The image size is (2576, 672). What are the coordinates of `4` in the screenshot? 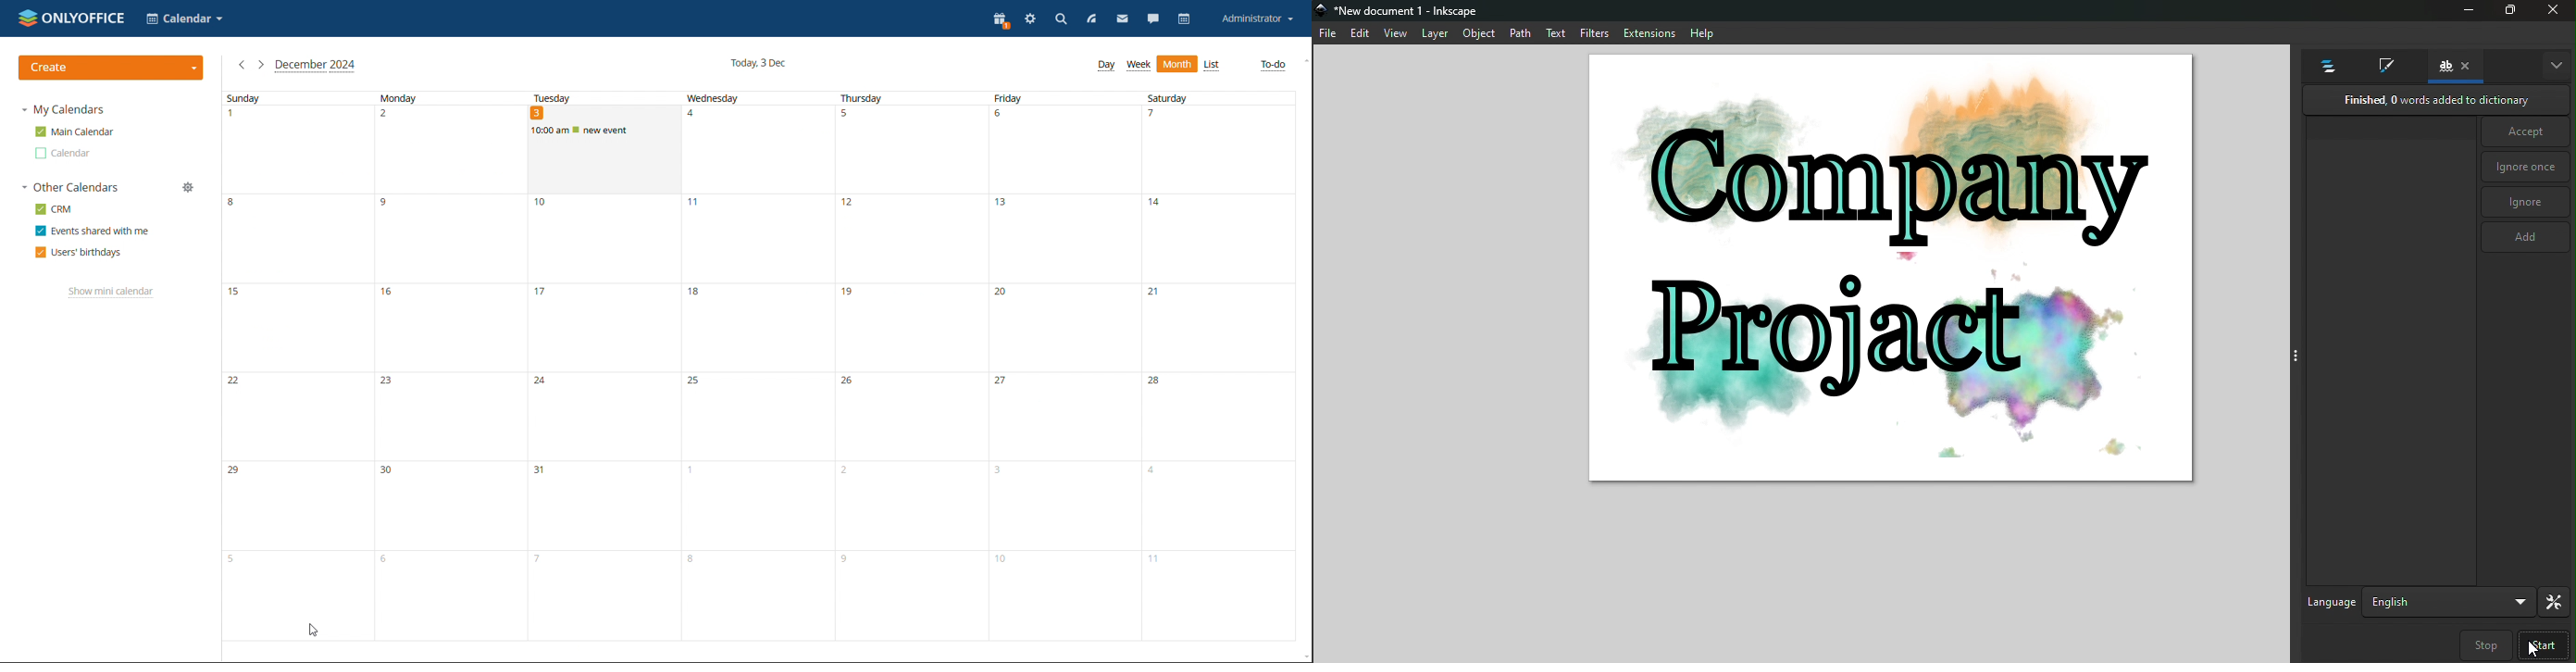 It's located at (756, 149).